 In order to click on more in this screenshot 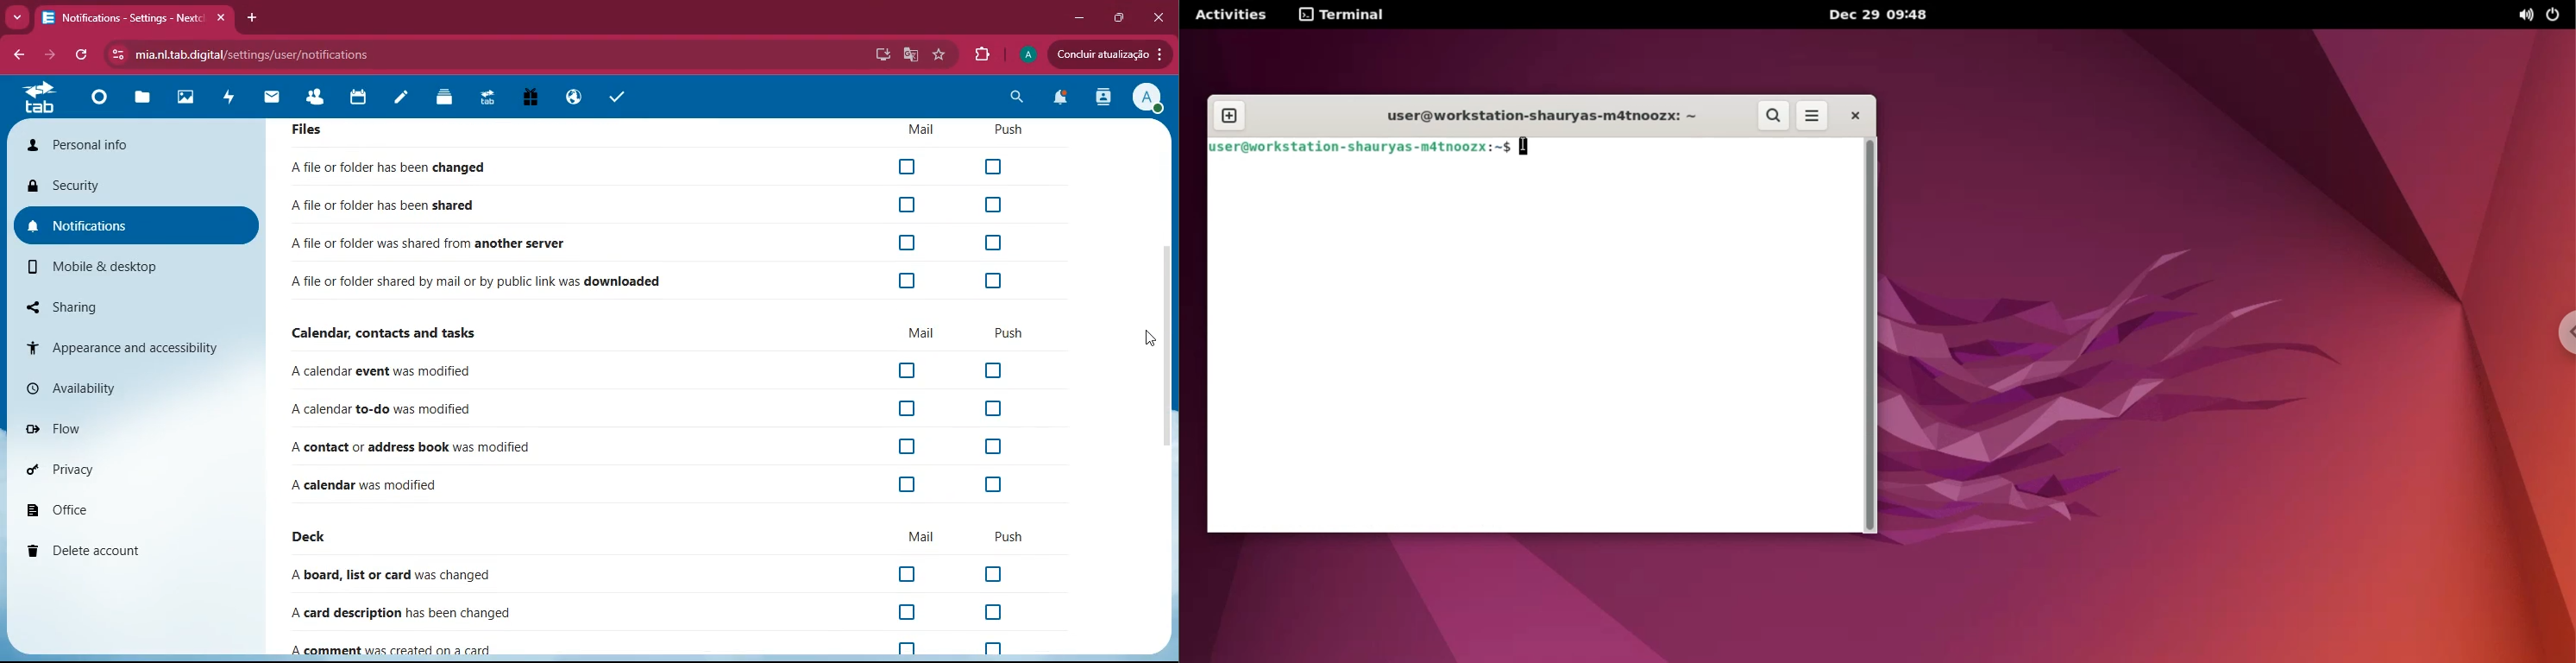, I will do `click(17, 16)`.